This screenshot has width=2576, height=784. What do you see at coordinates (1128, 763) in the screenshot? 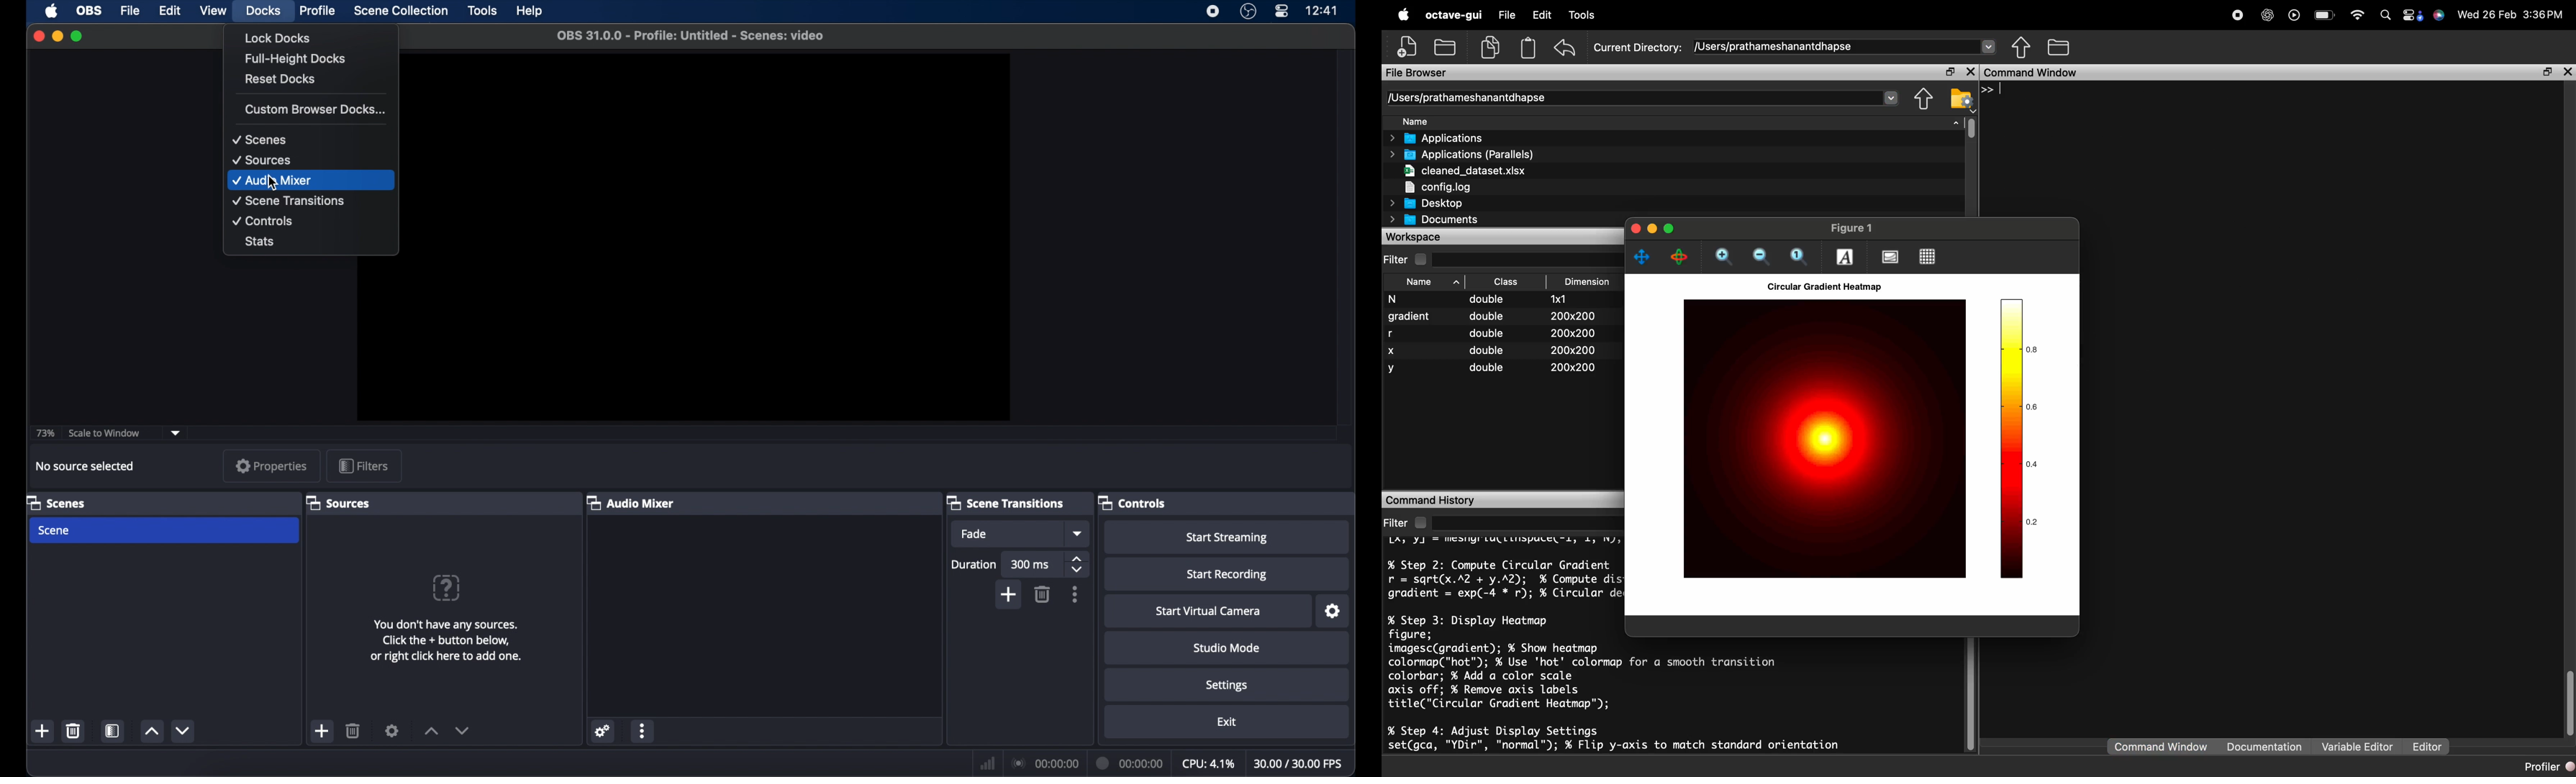
I see `00:00:00` at bounding box center [1128, 763].